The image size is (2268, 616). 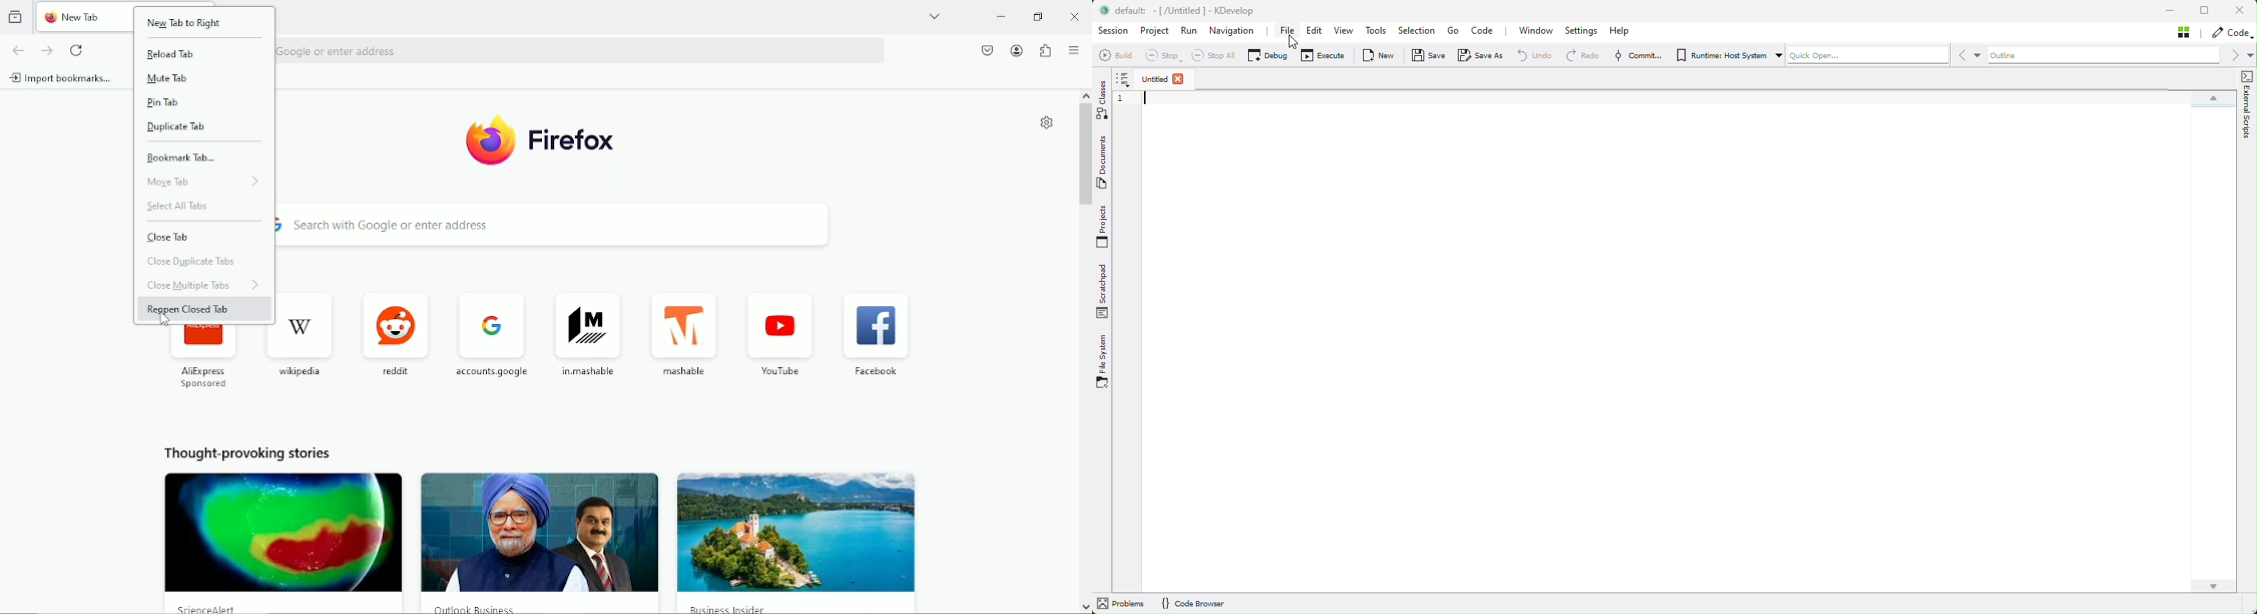 What do you see at coordinates (1179, 80) in the screenshot?
I see `close file` at bounding box center [1179, 80].